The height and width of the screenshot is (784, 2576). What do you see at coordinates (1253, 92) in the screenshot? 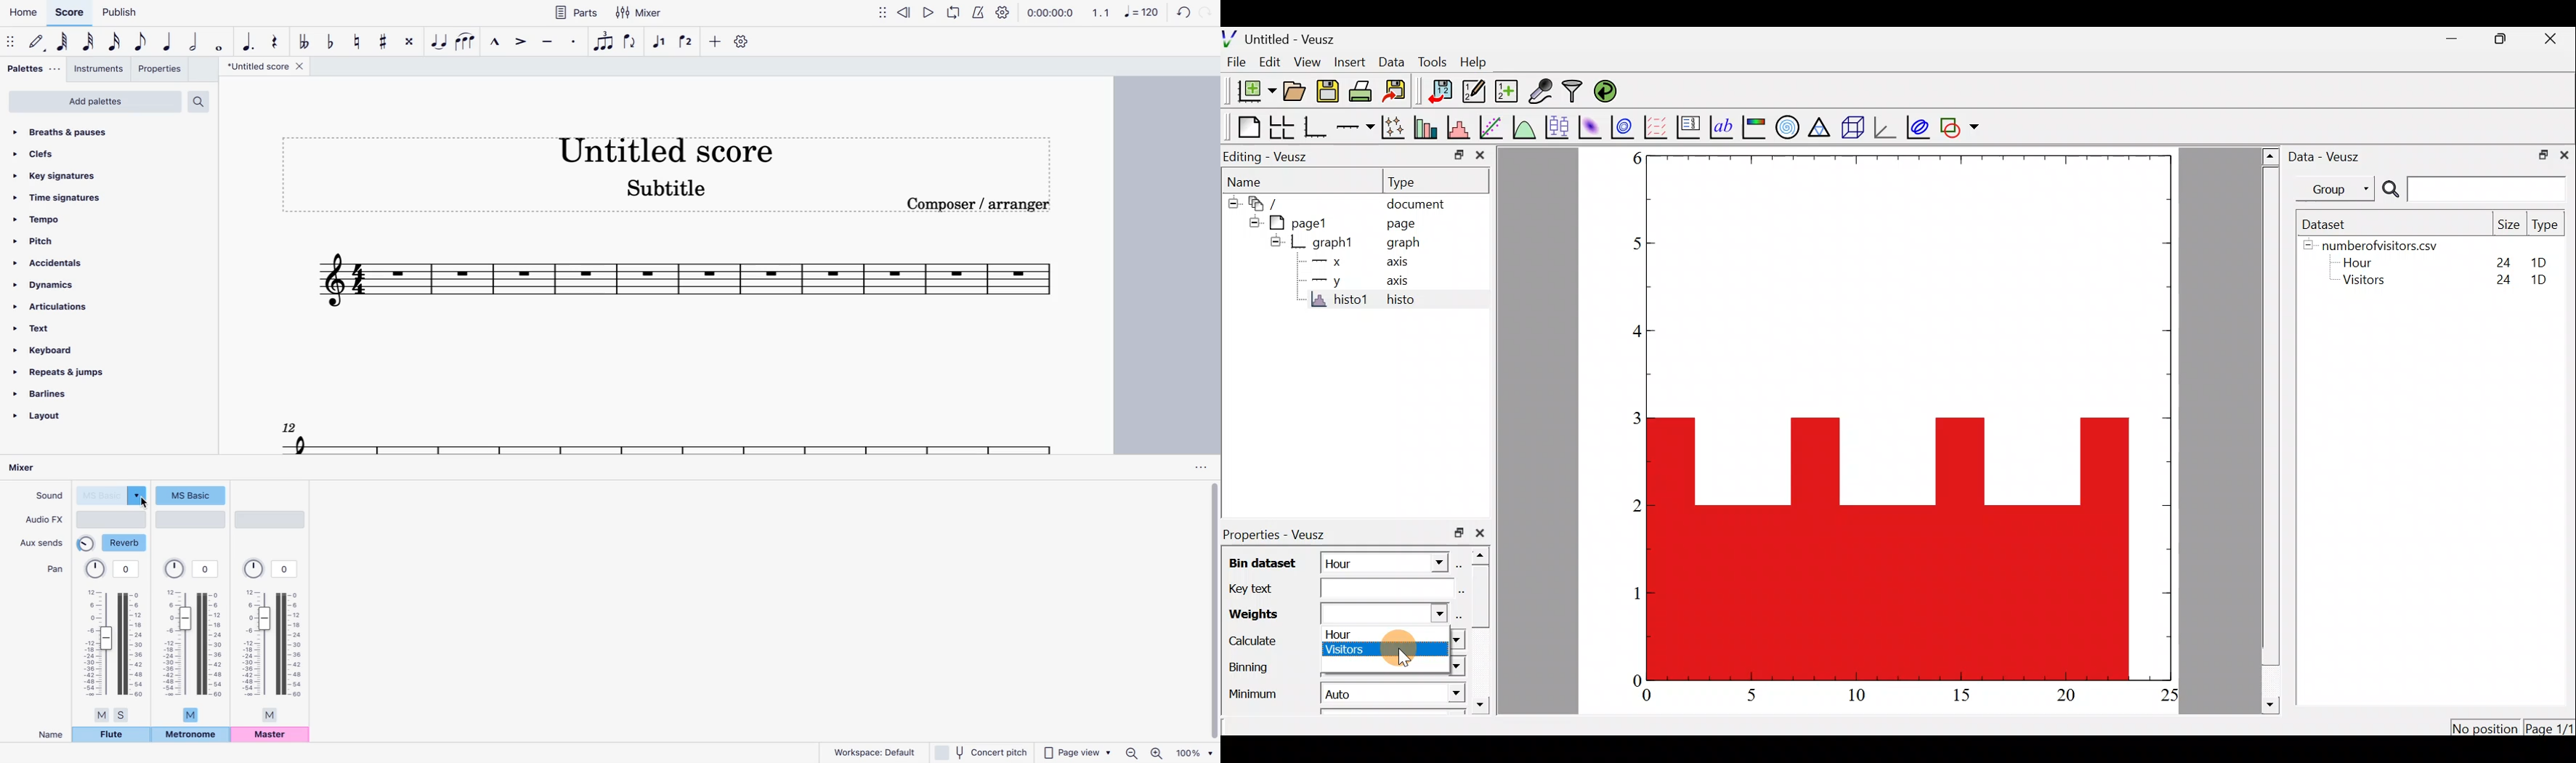
I see `new document` at bounding box center [1253, 92].